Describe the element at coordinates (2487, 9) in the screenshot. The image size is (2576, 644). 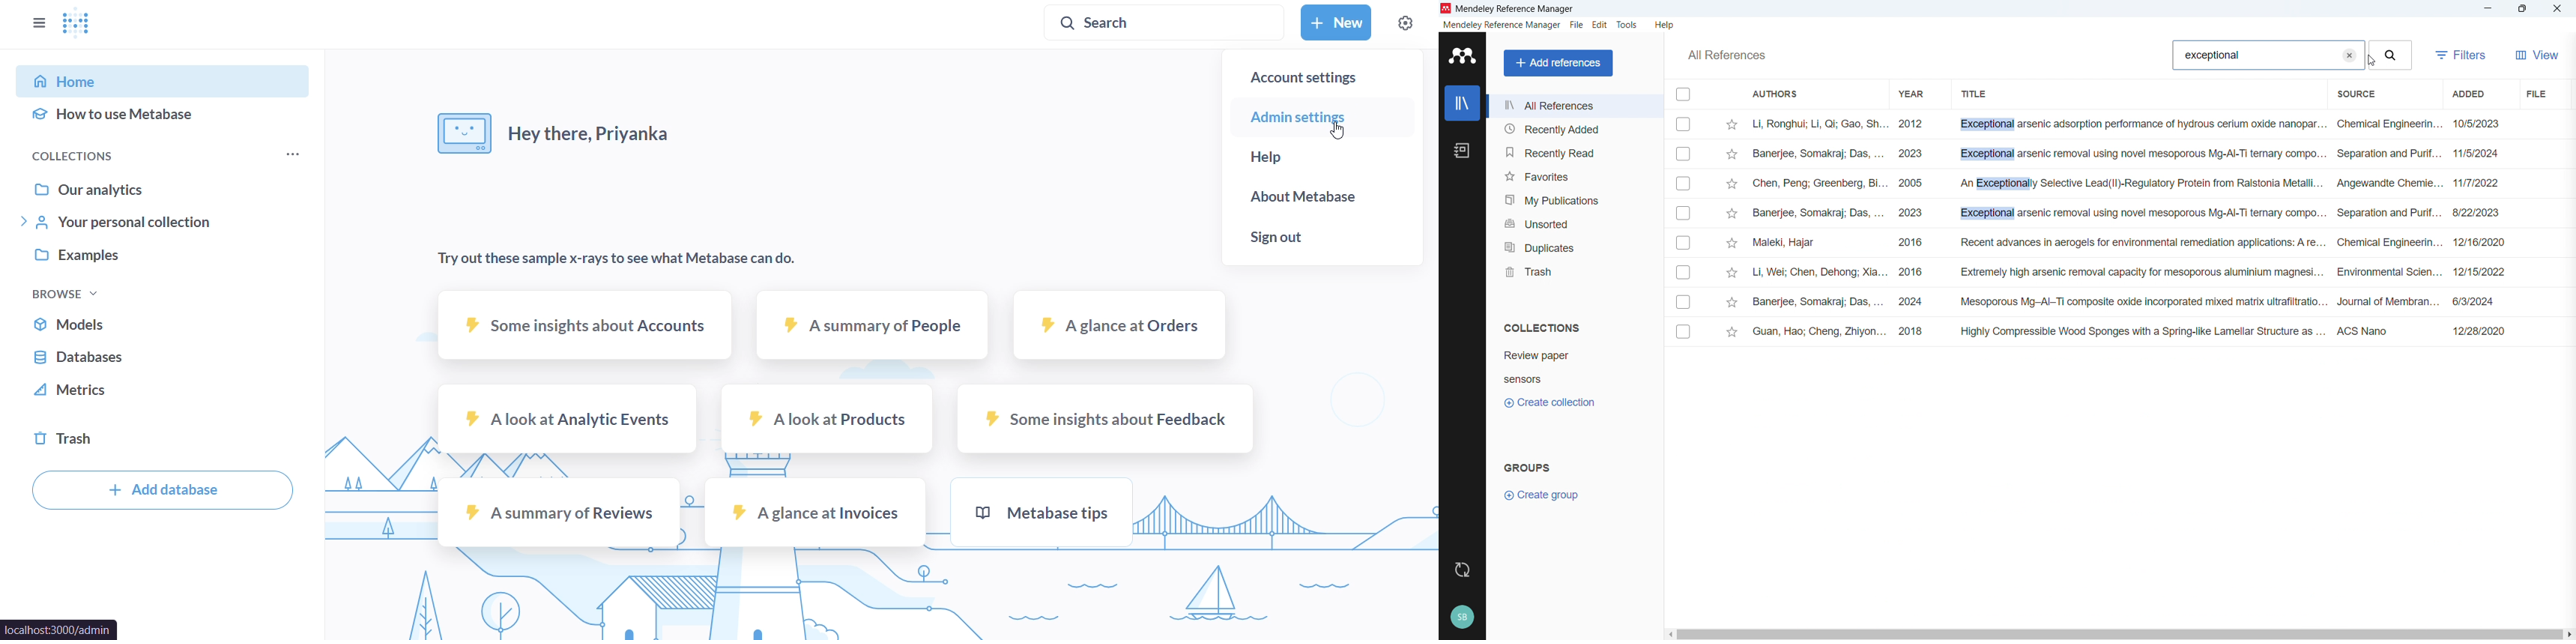
I see `minimise ` at that location.